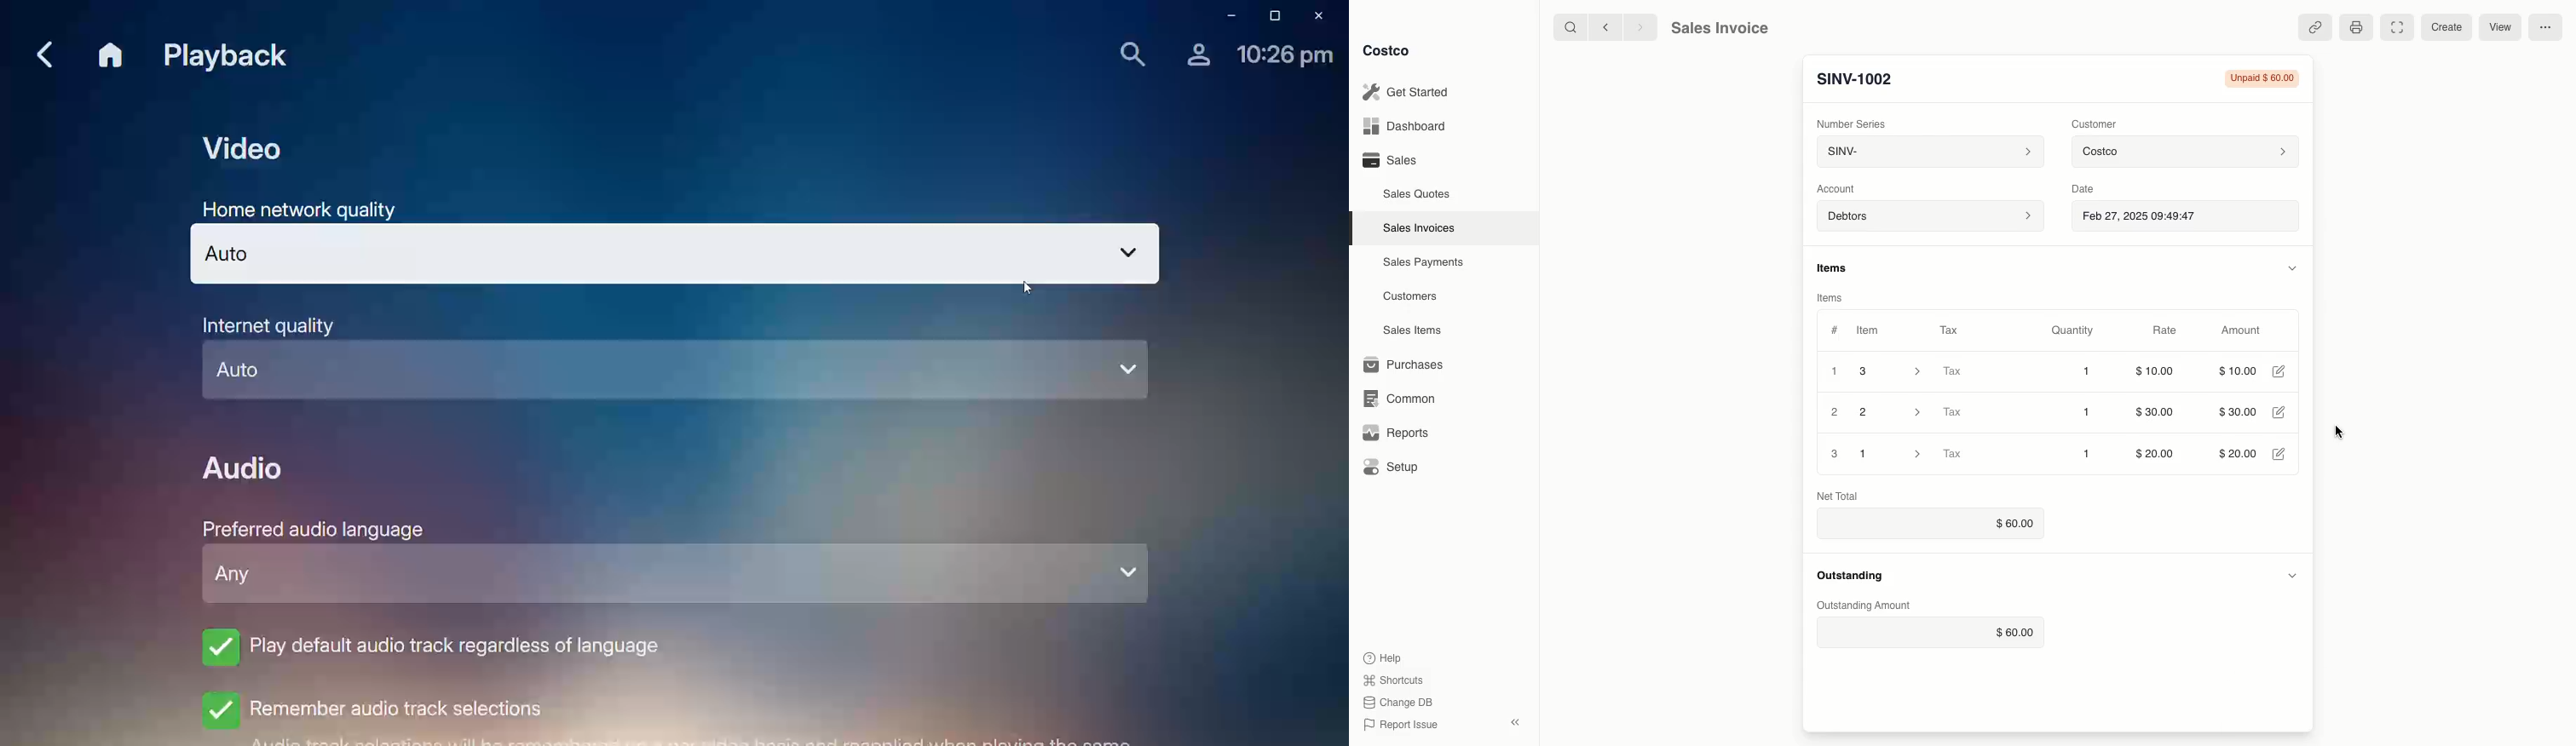 This screenshot has width=2576, height=756. I want to click on backward, so click(1602, 26).